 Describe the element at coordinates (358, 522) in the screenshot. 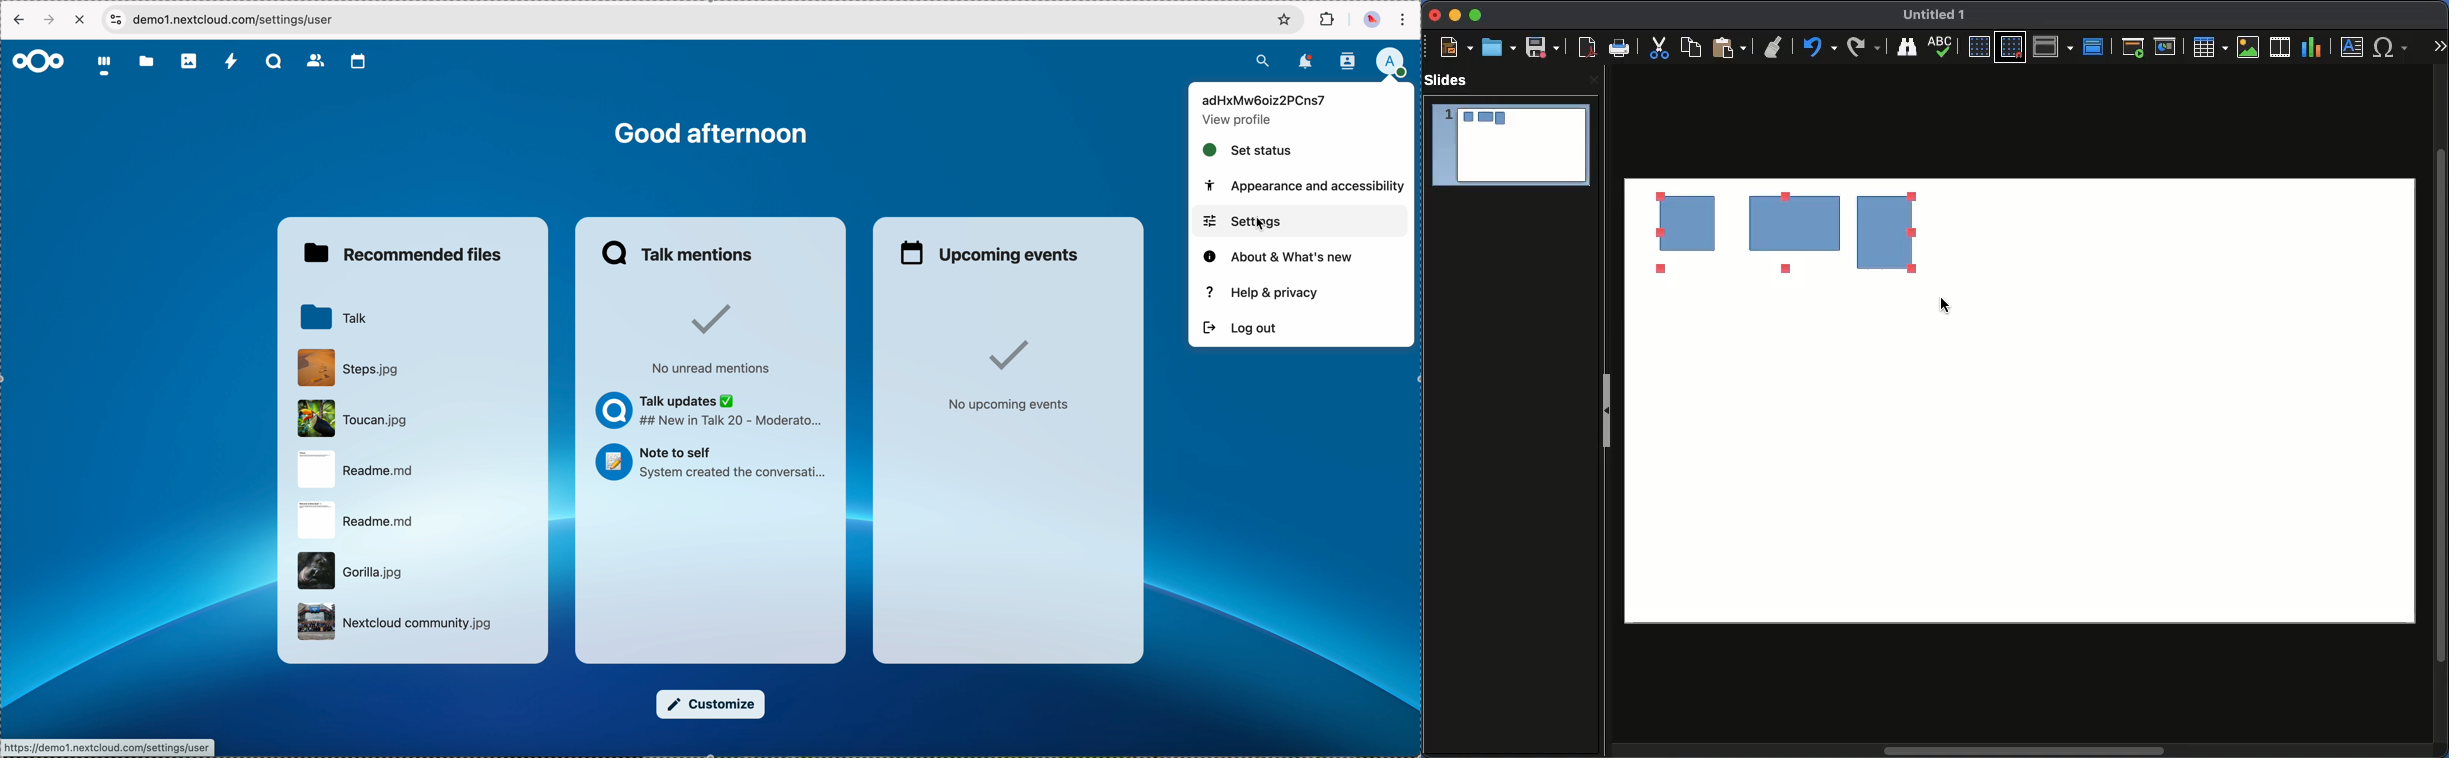

I see `file` at that location.